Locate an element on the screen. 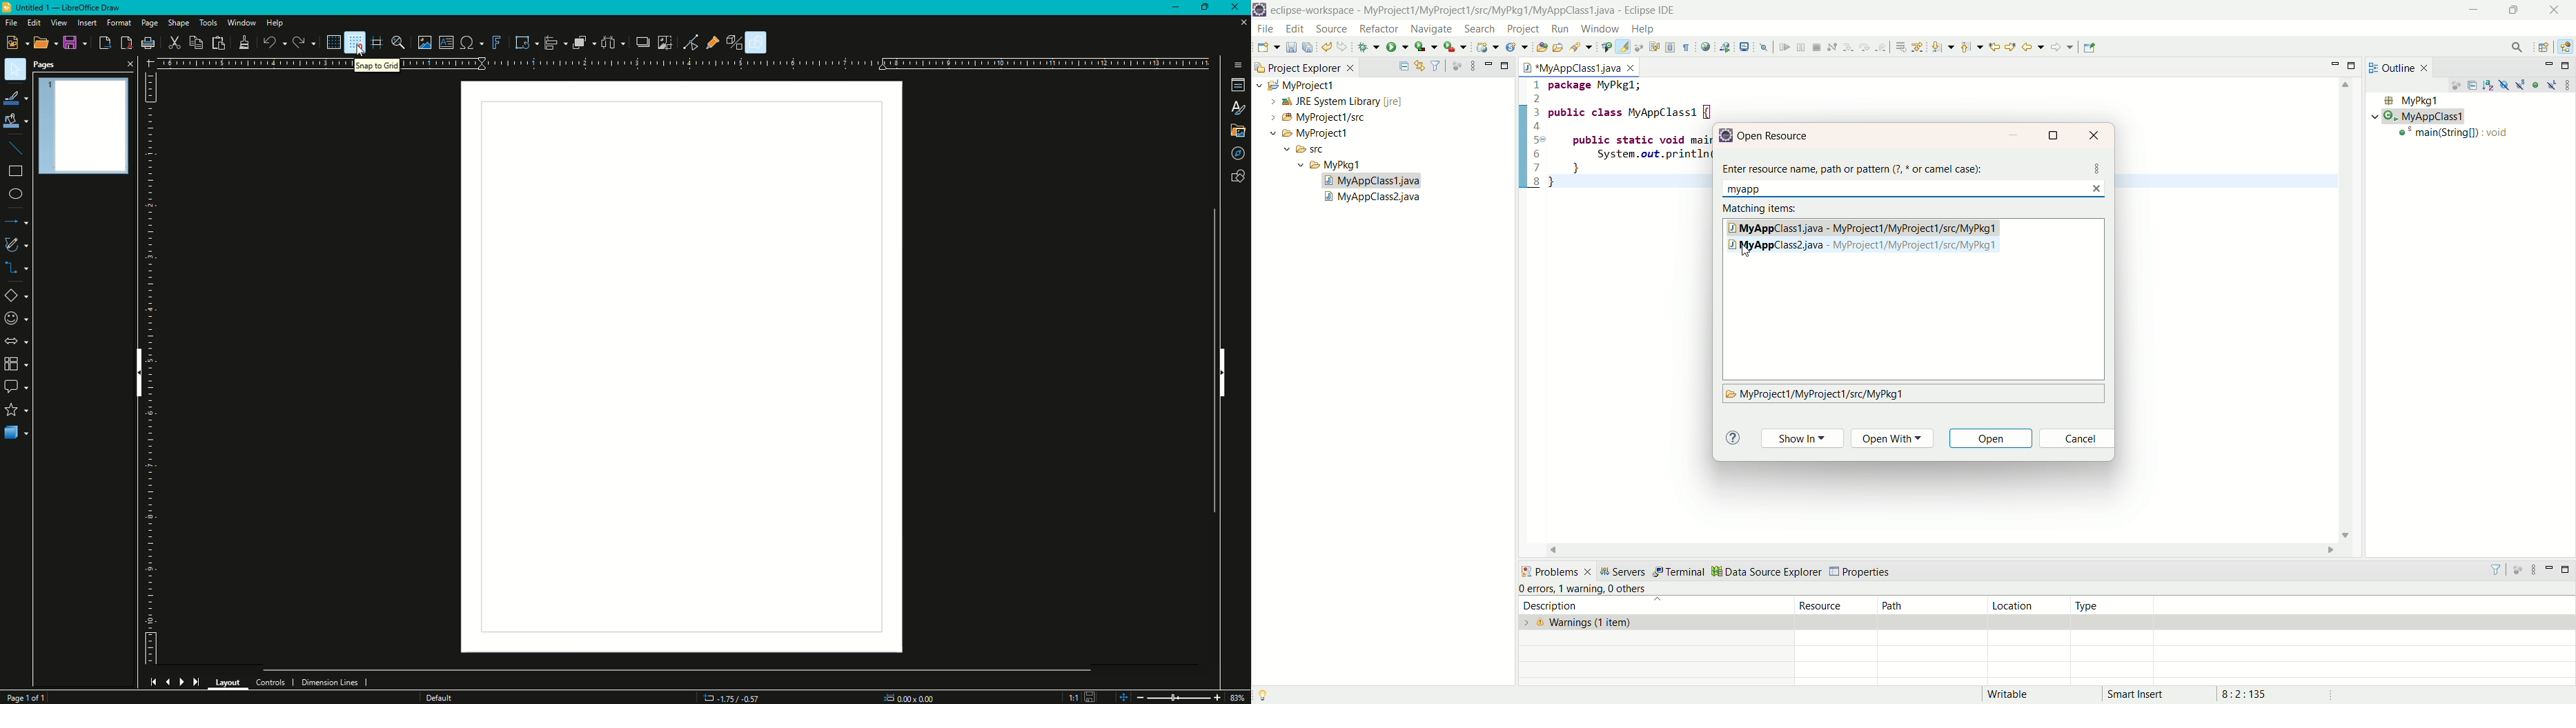  myPkg1 is located at coordinates (2410, 101).